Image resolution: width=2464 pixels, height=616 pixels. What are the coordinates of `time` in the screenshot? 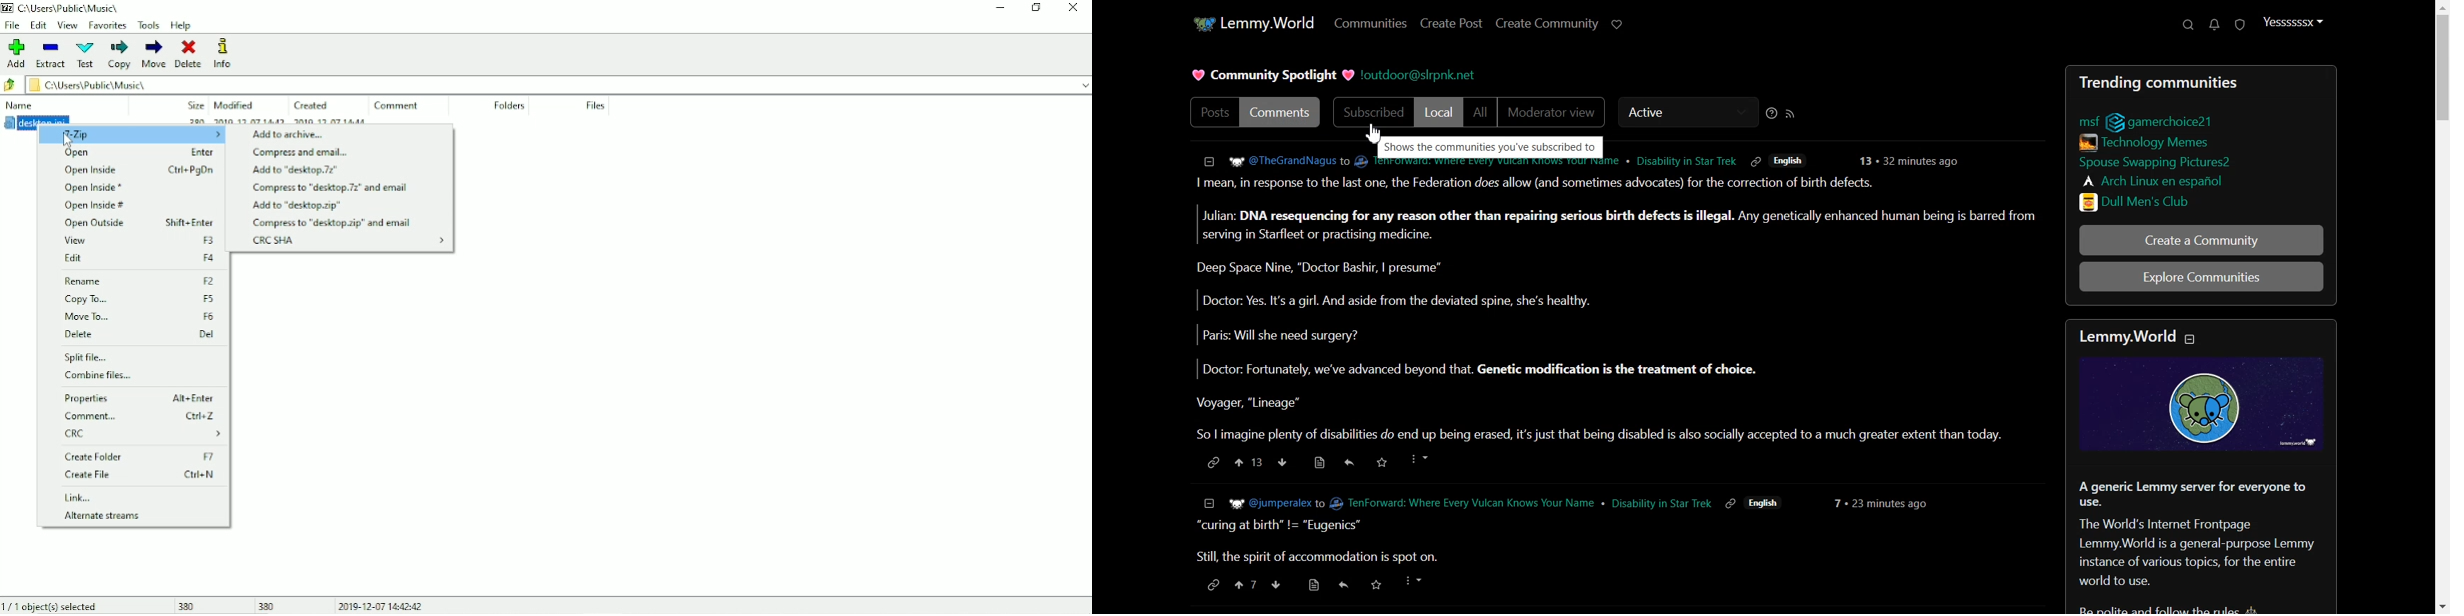 It's located at (1887, 502).